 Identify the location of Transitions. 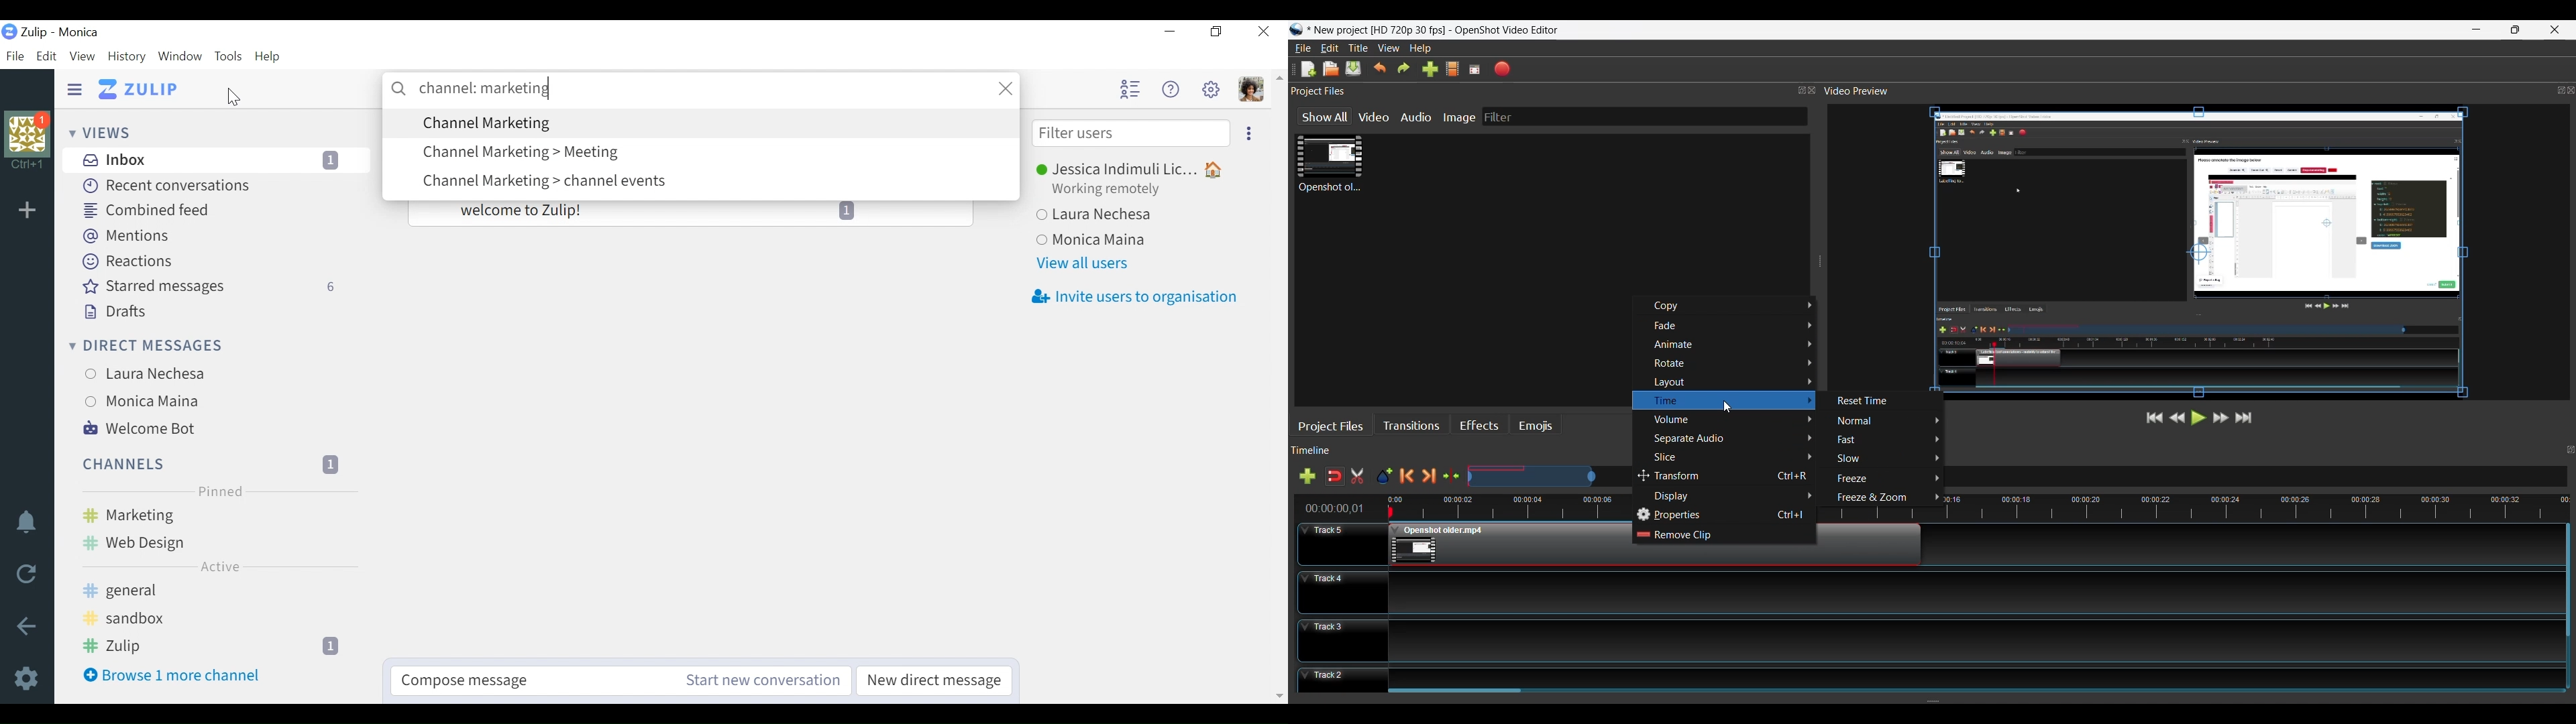
(1410, 426).